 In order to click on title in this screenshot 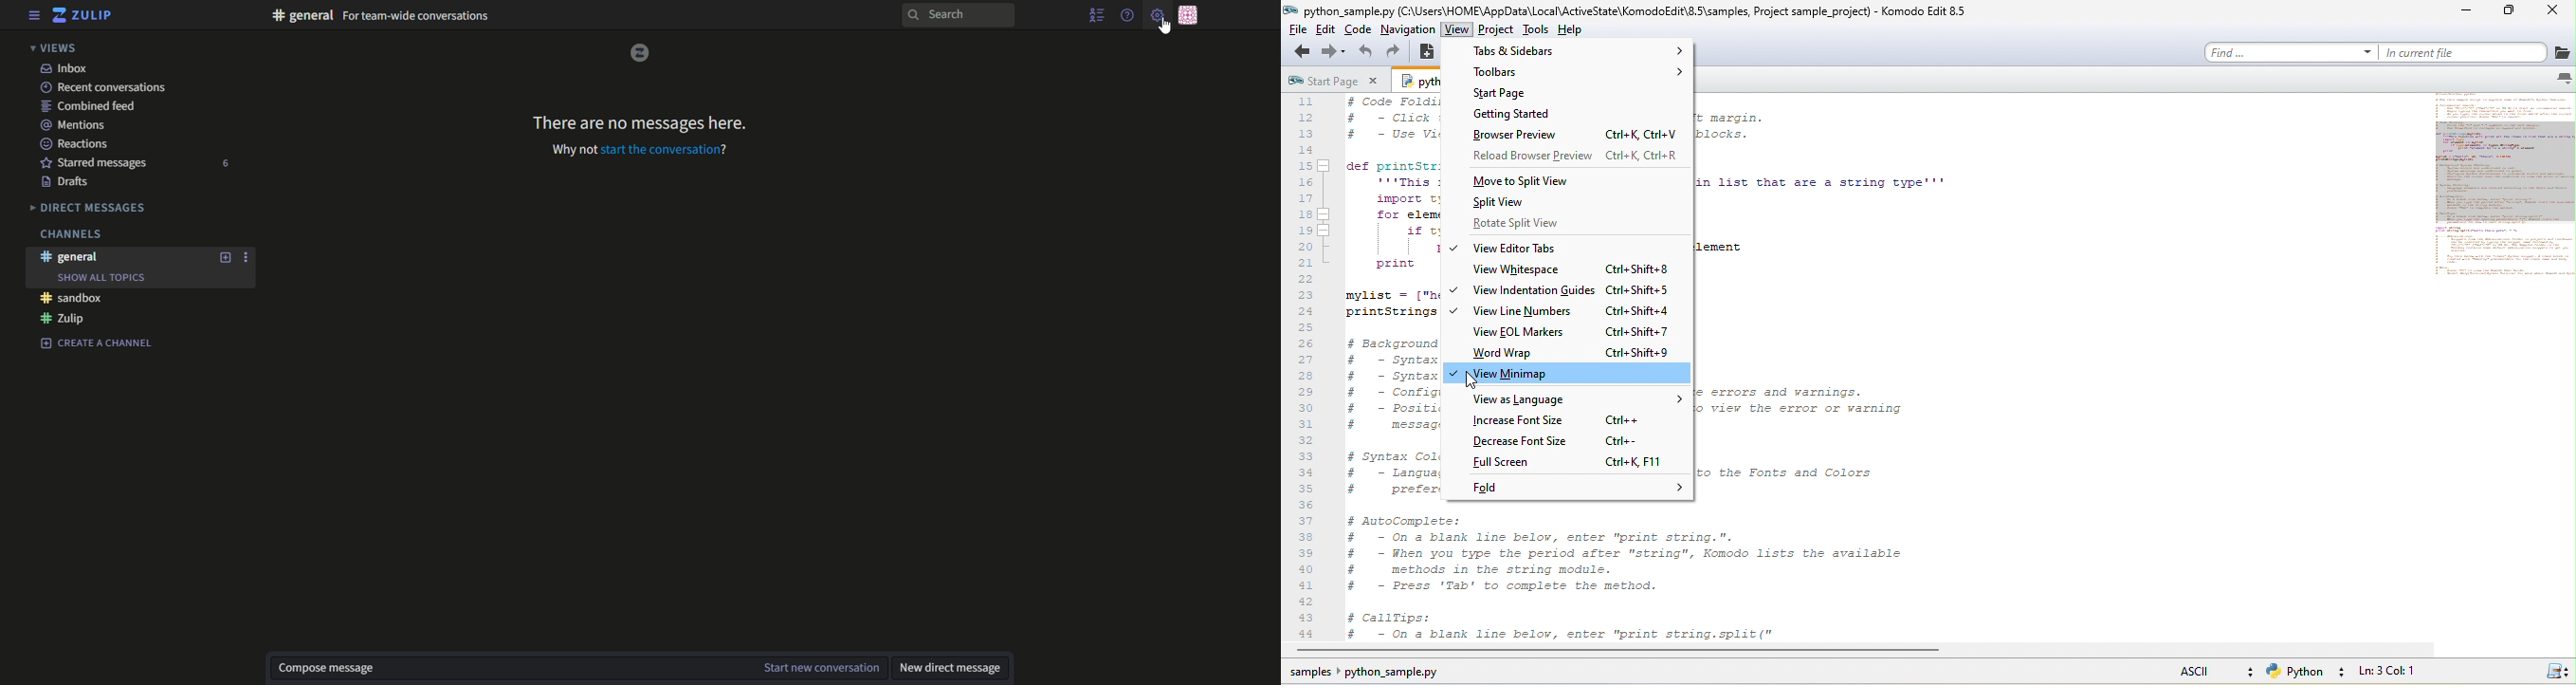, I will do `click(1630, 9)`.